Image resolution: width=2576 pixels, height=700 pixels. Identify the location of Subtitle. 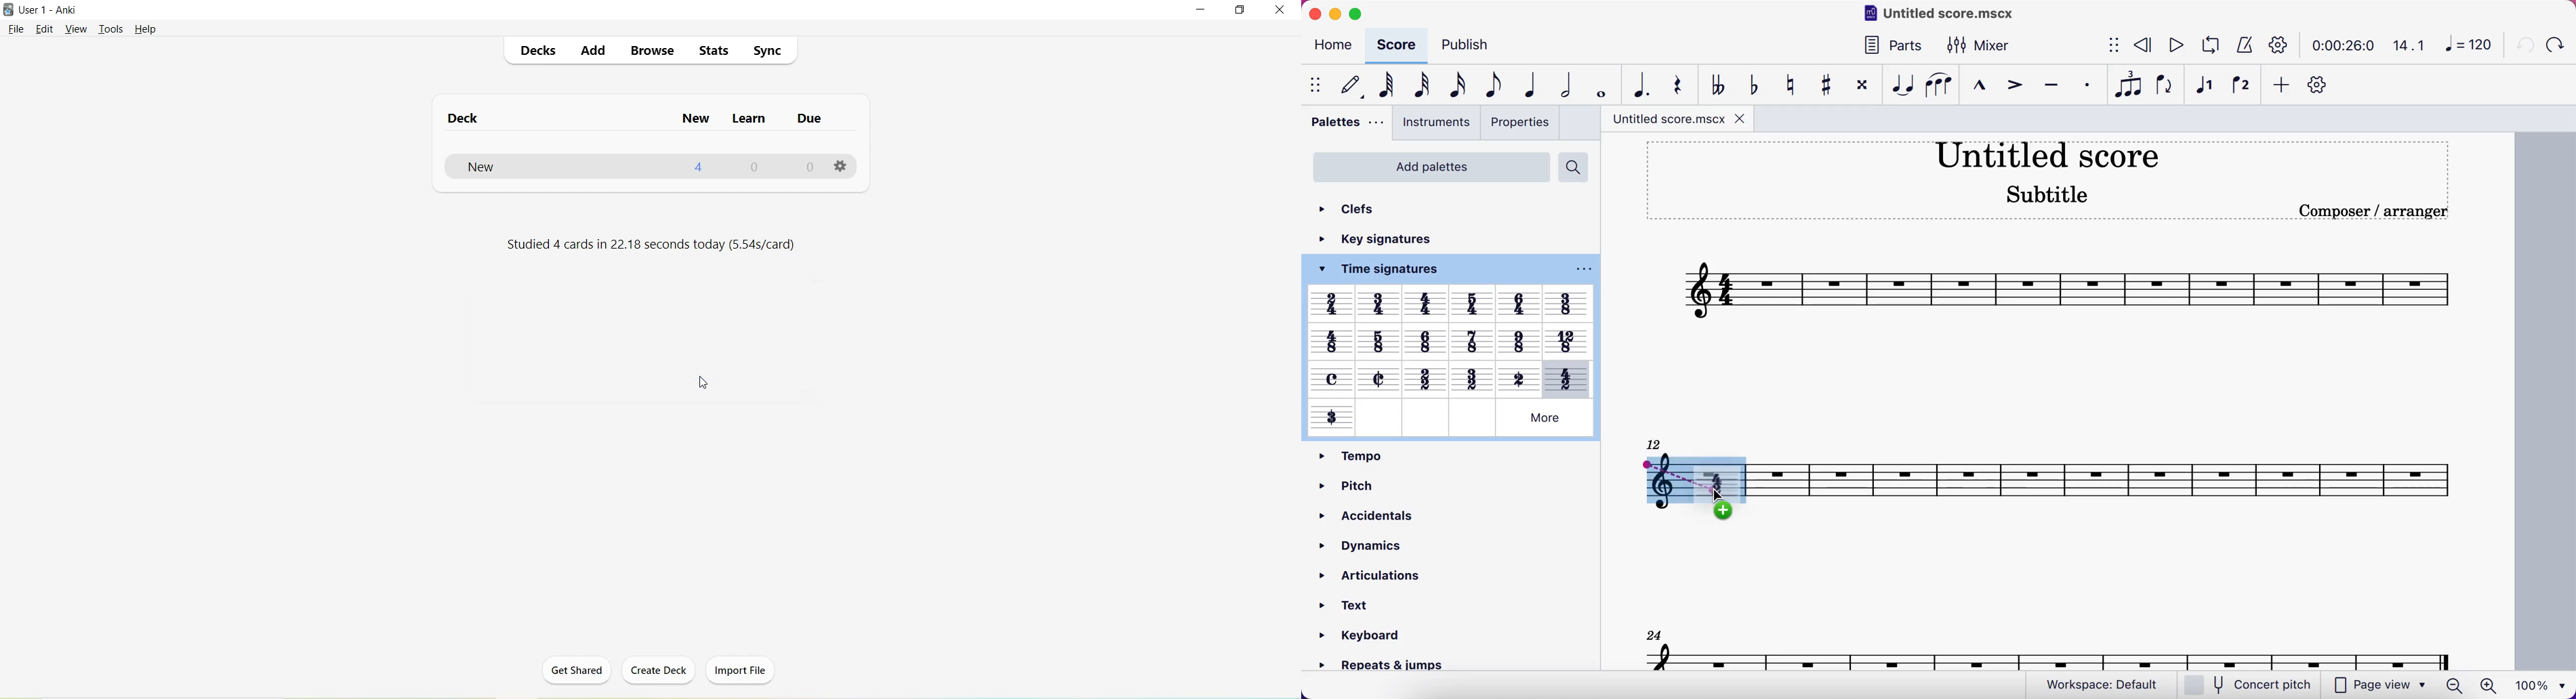
(2048, 192).